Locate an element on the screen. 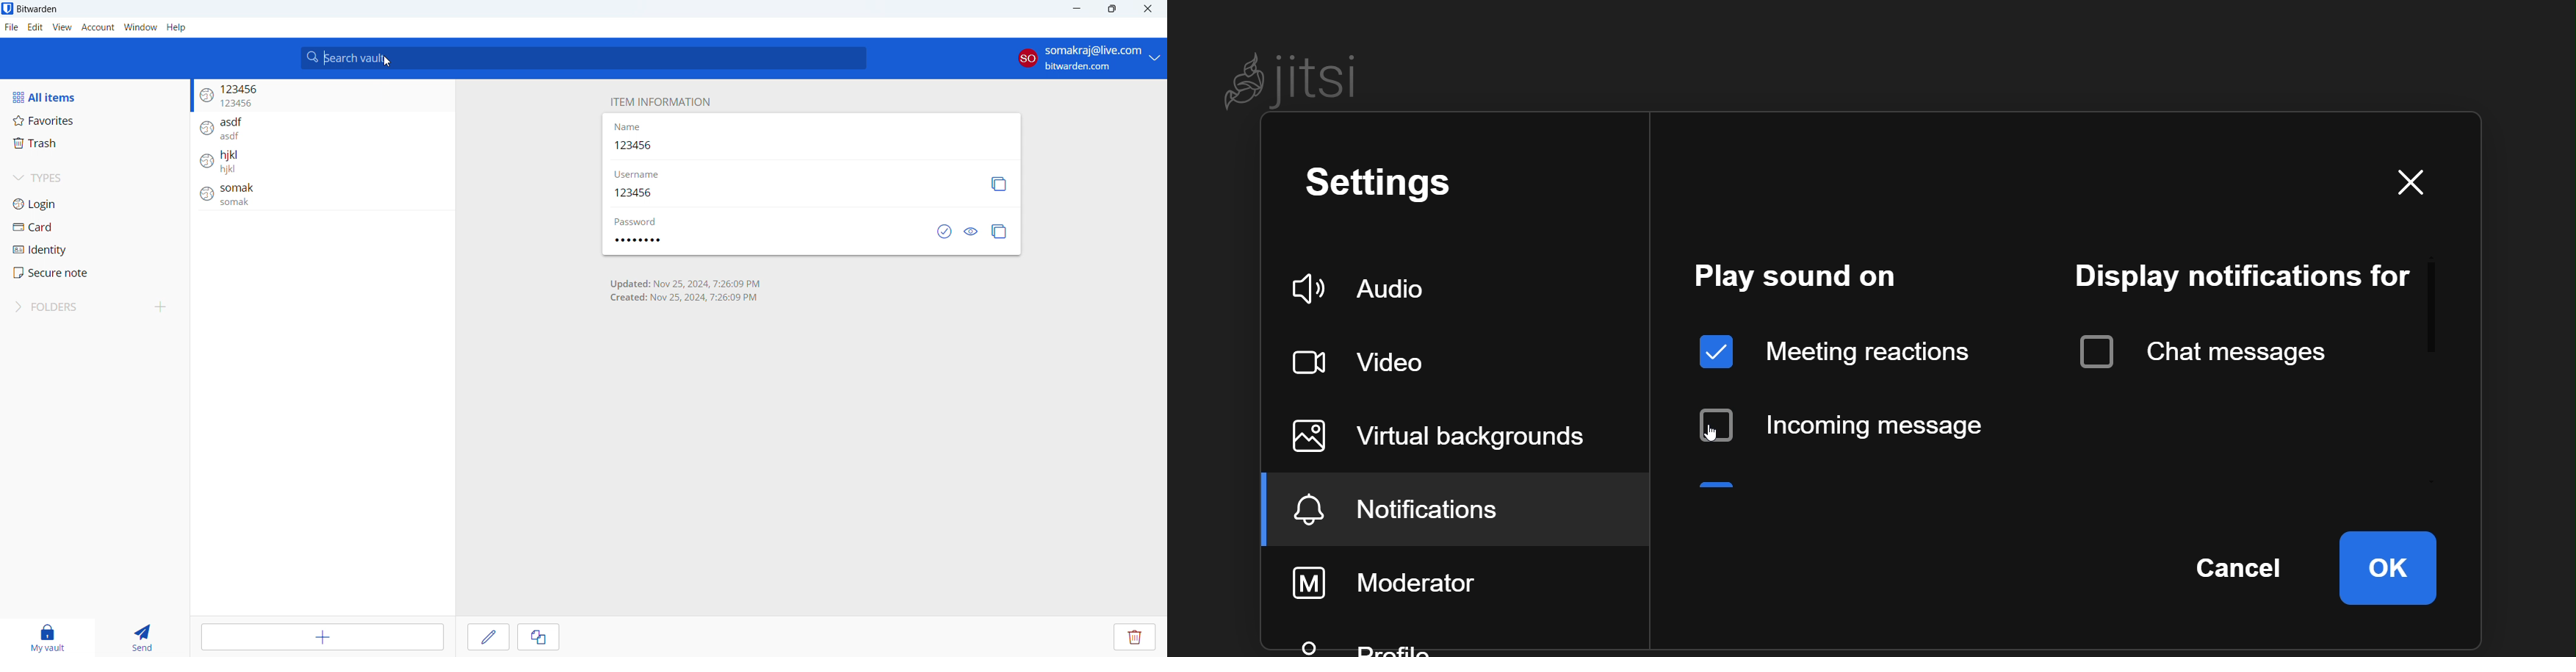  my vault is located at coordinates (47, 636).